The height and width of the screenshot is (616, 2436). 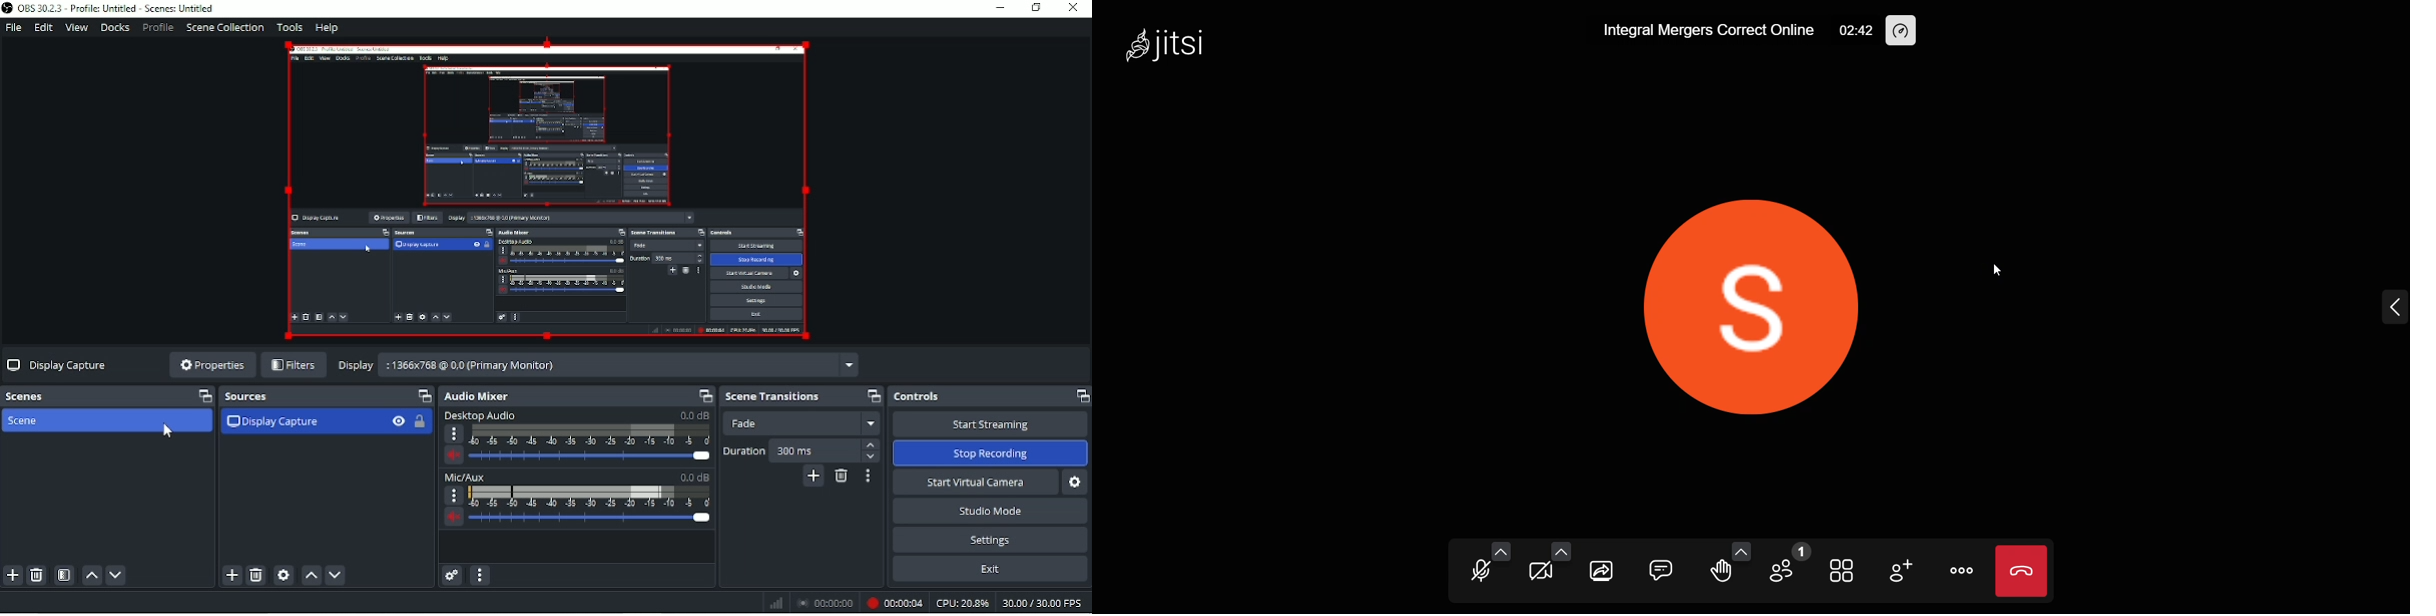 What do you see at coordinates (1045, 604) in the screenshot?
I see `30.00/30.00 FPS` at bounding box center [1045, 604].